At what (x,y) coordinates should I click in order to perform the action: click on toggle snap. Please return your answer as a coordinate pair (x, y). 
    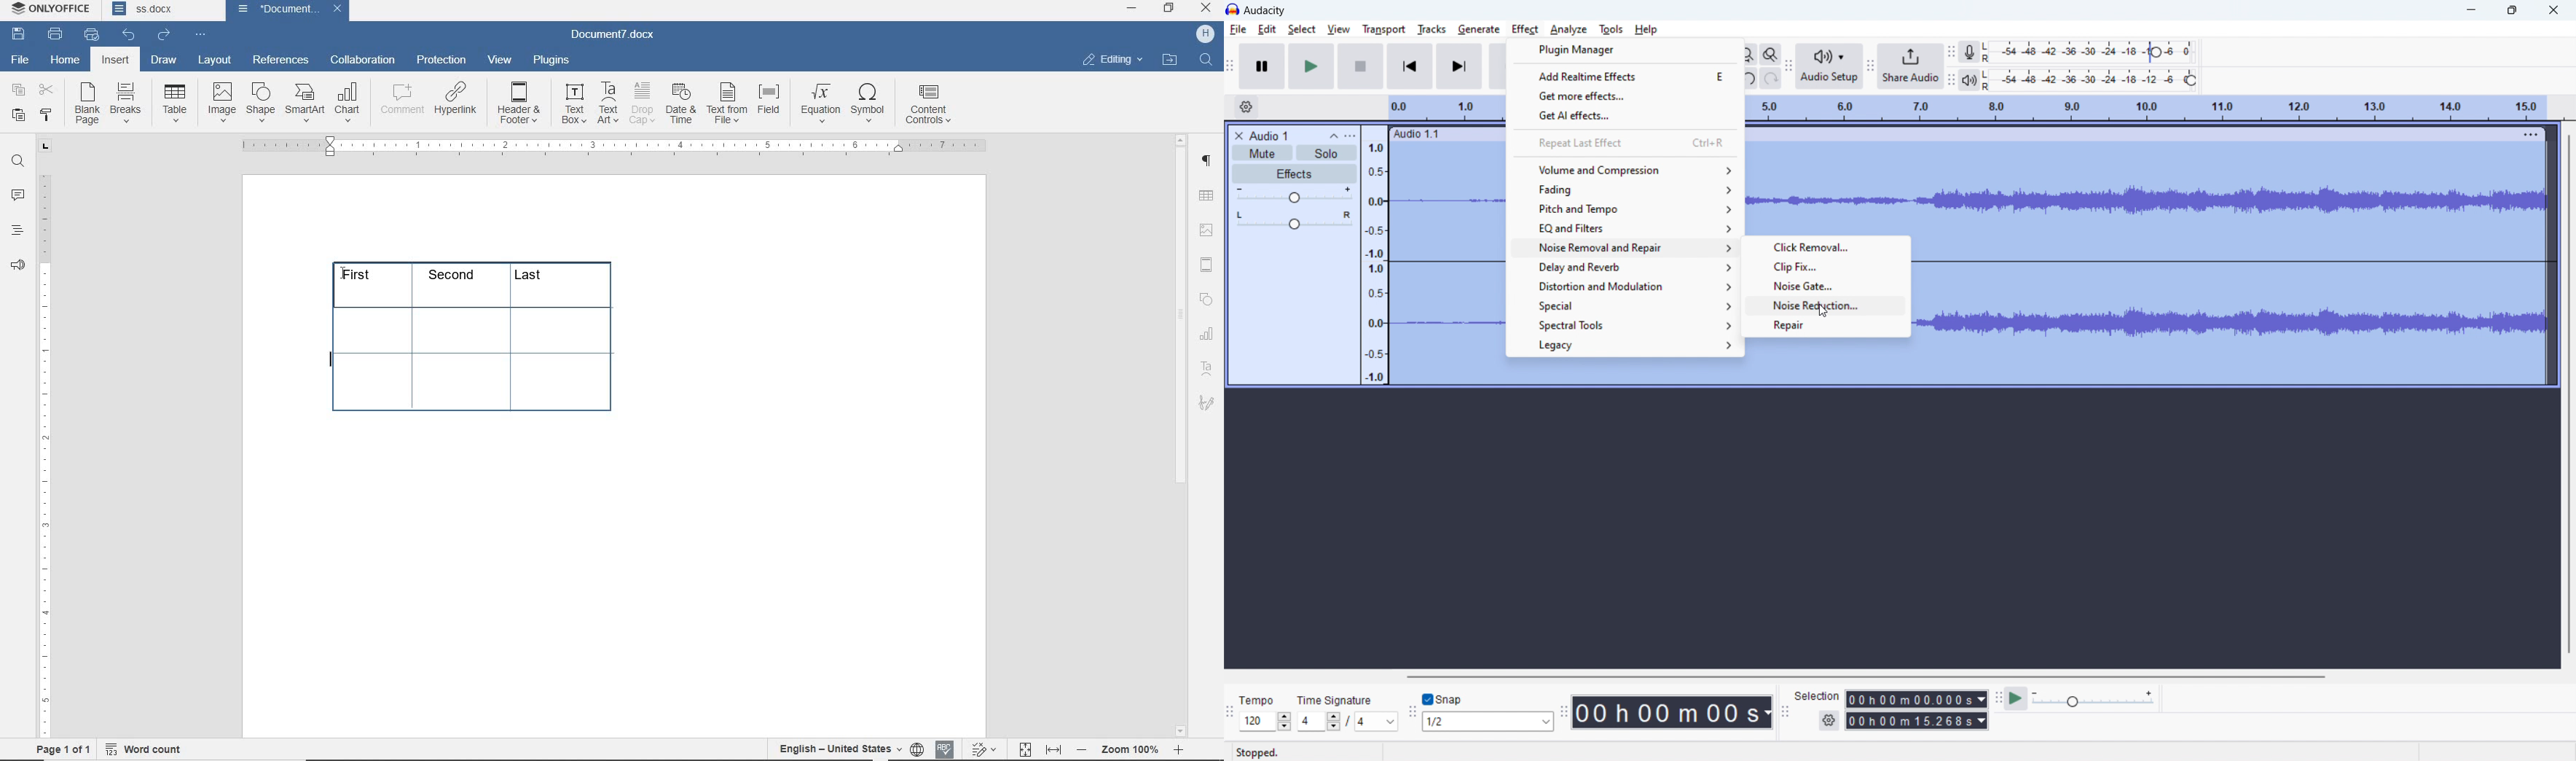
    Looking at the image, I should click on (1442, 698).